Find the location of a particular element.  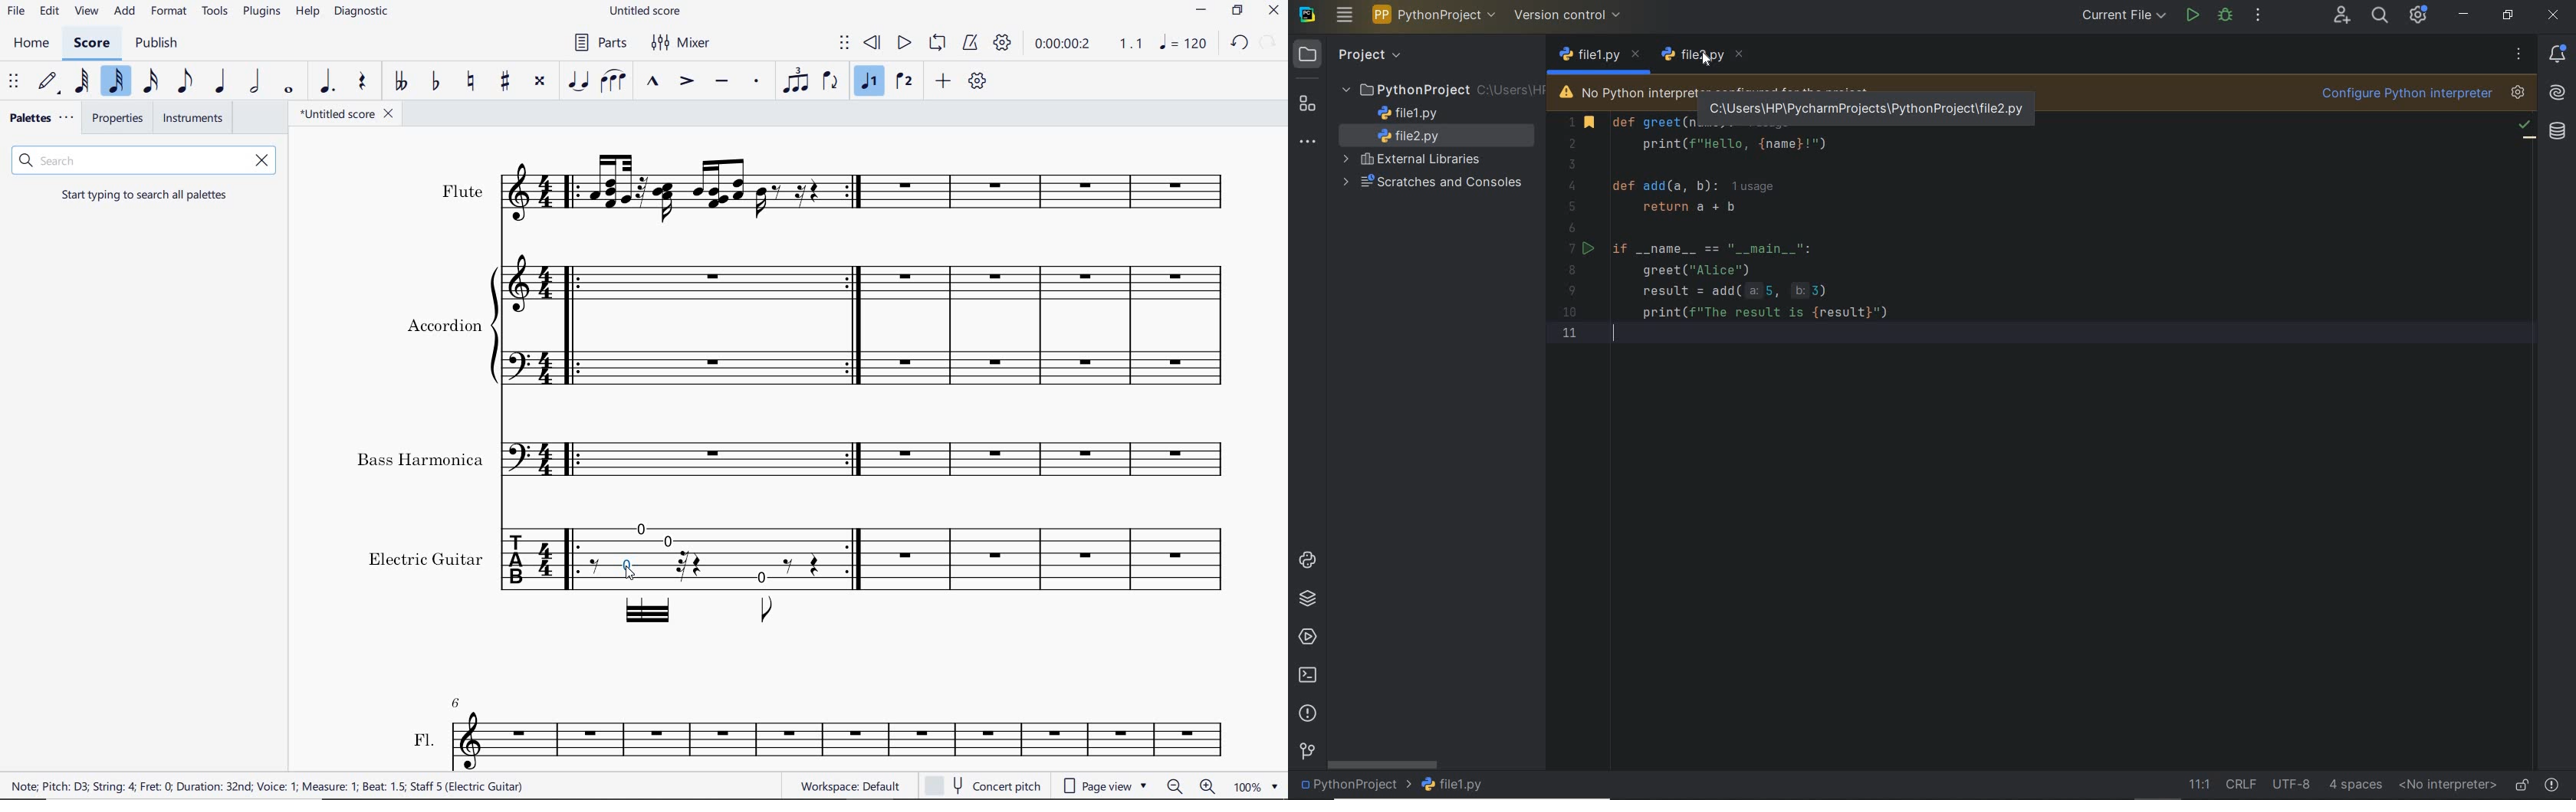

toggle double-flat is located at coordinates (399, 82).